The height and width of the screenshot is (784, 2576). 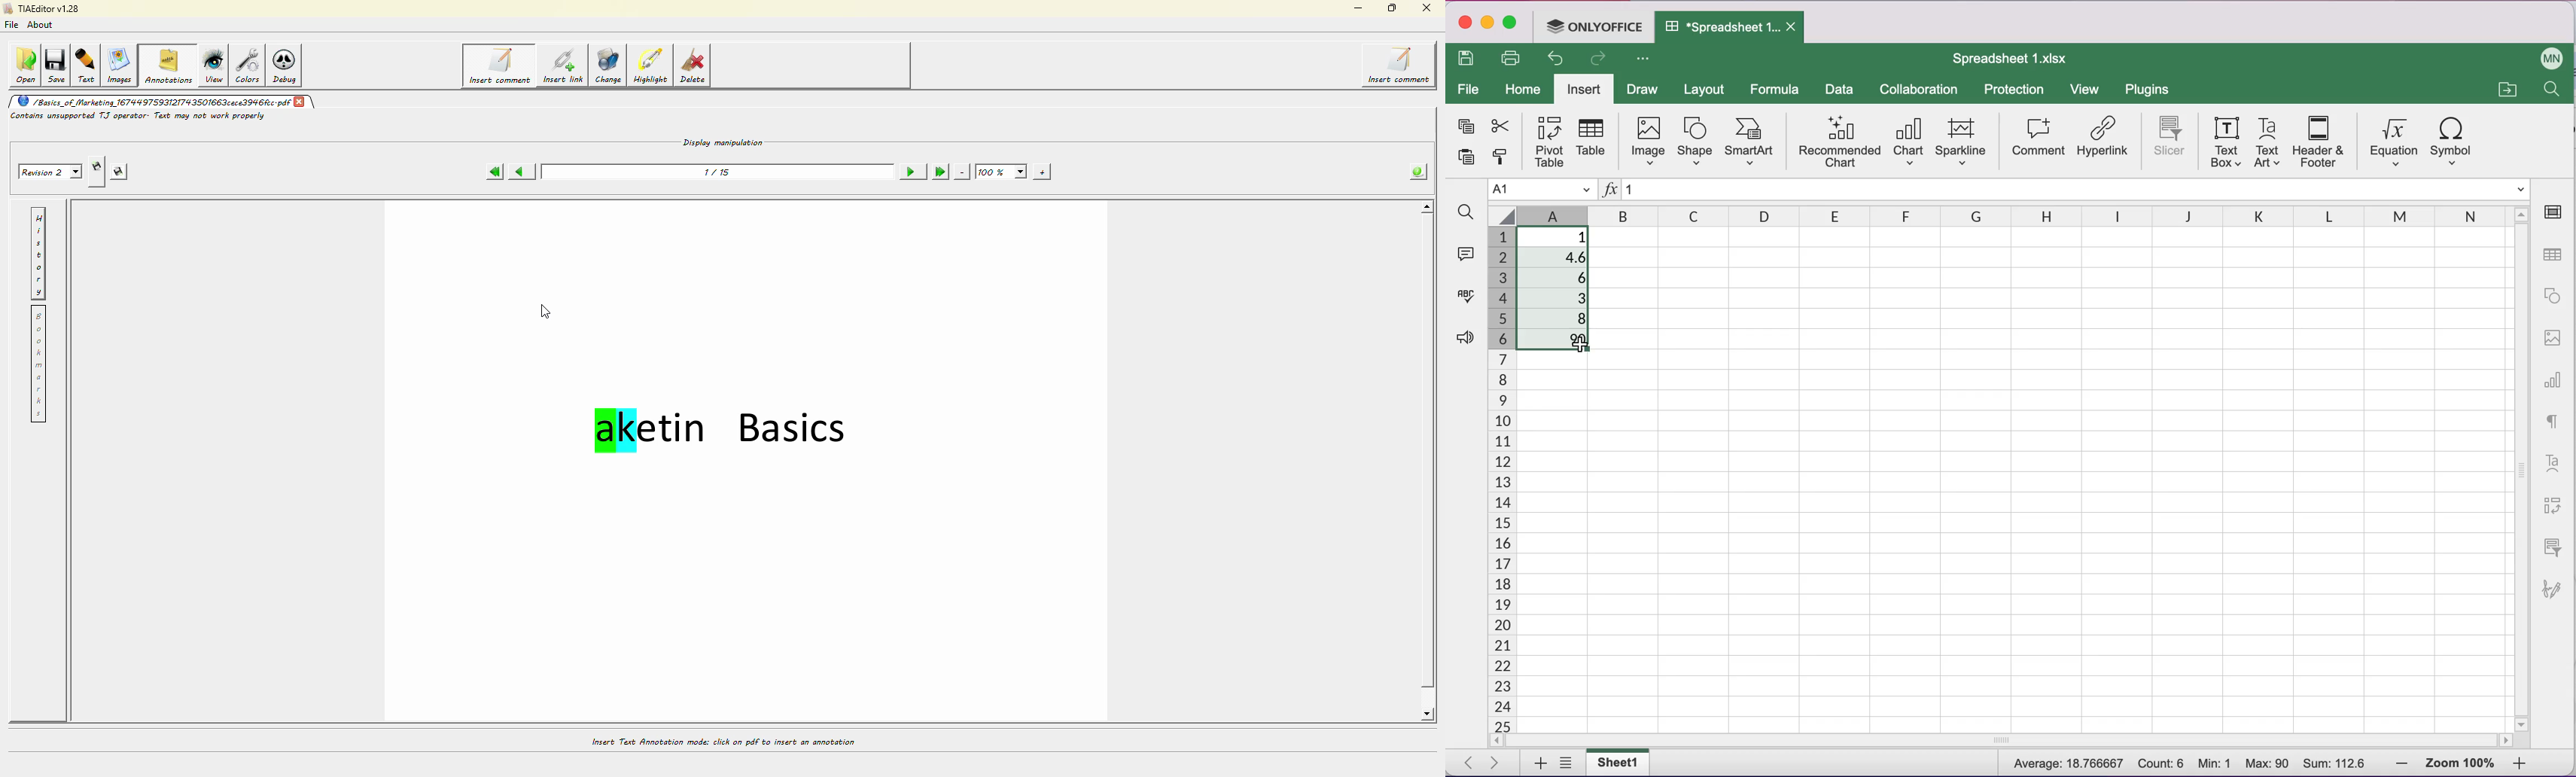 What do you see at coordinates (1510, 25) in the screenshot?
I see `maximize` at bounding box center [1510, 25].